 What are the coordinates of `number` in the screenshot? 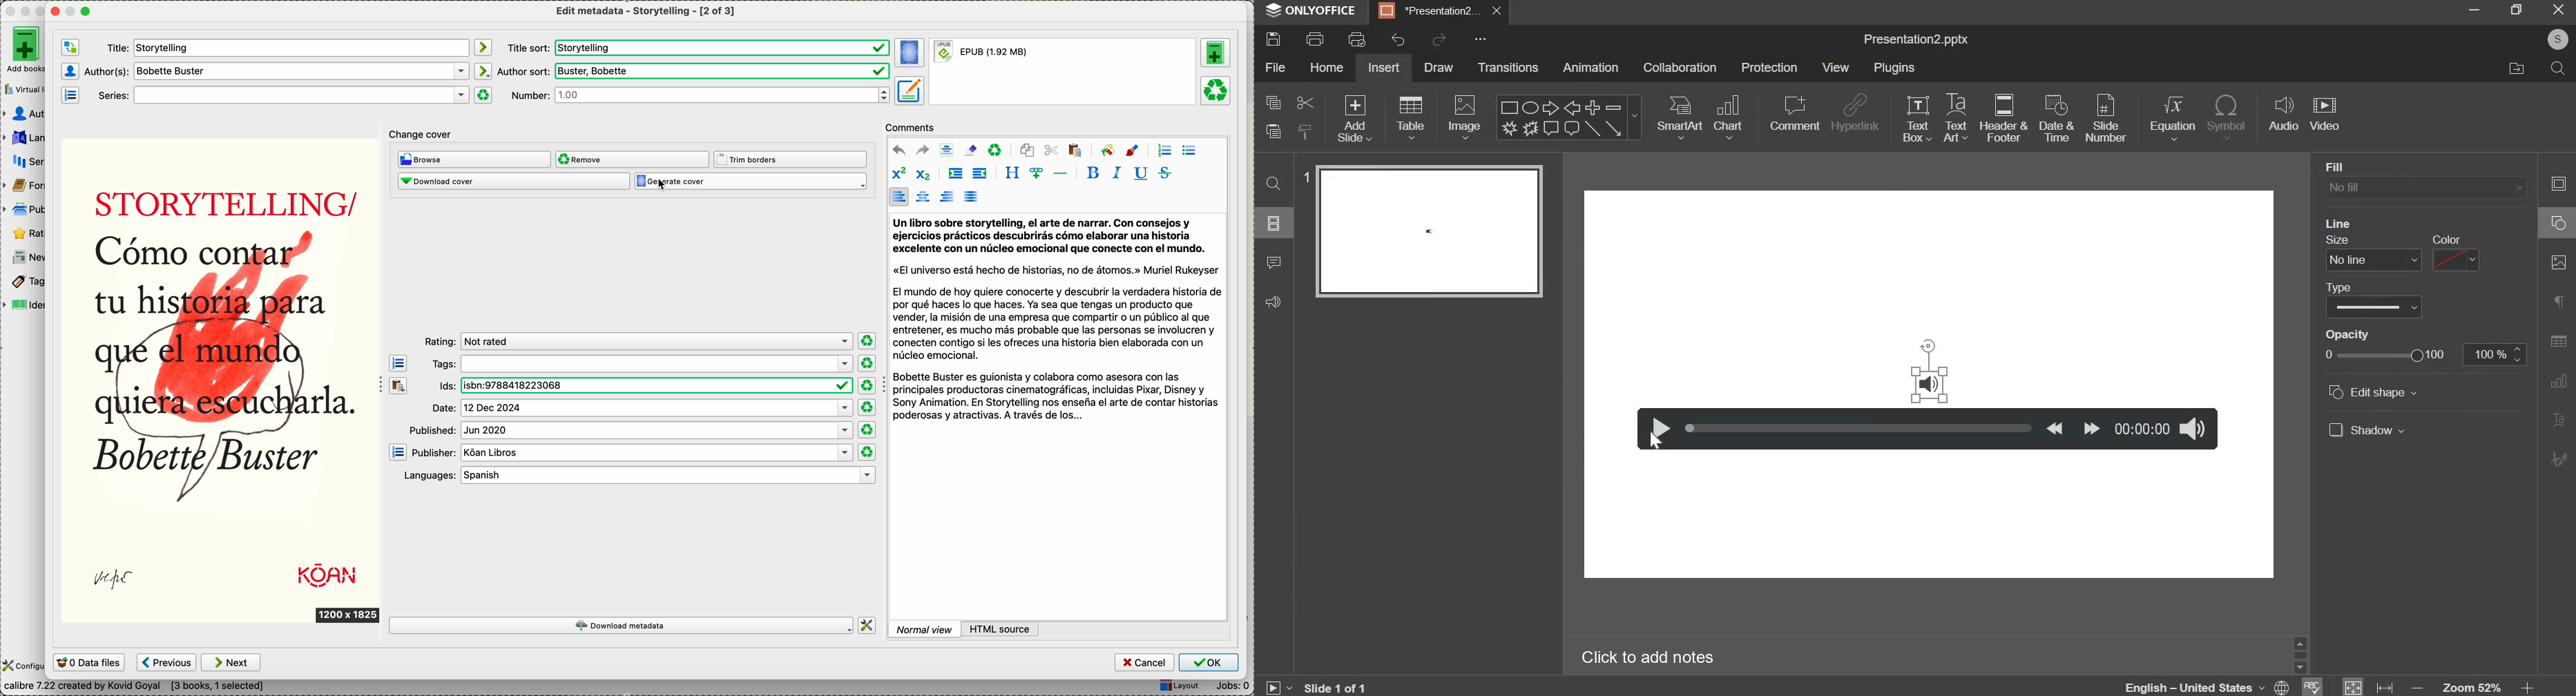 It's located at (699, 96).